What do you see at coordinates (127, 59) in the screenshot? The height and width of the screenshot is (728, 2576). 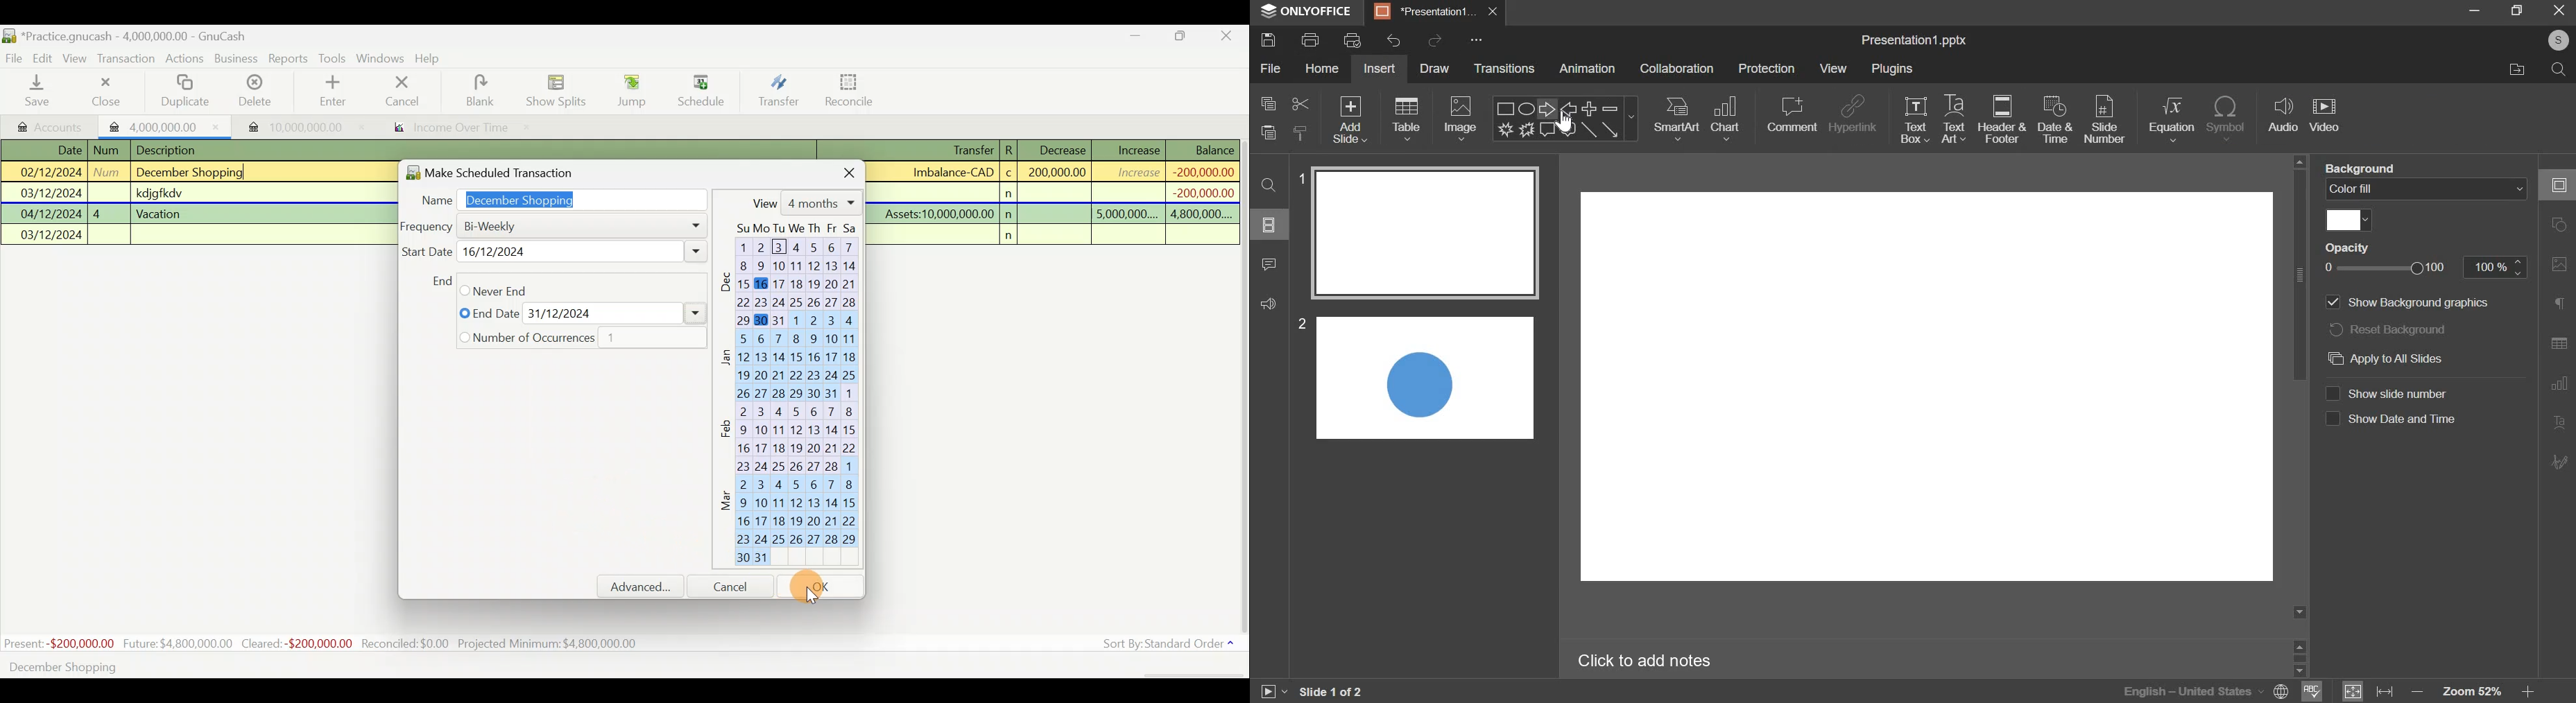 I see `Transaction` at bounding box center [127, 59].